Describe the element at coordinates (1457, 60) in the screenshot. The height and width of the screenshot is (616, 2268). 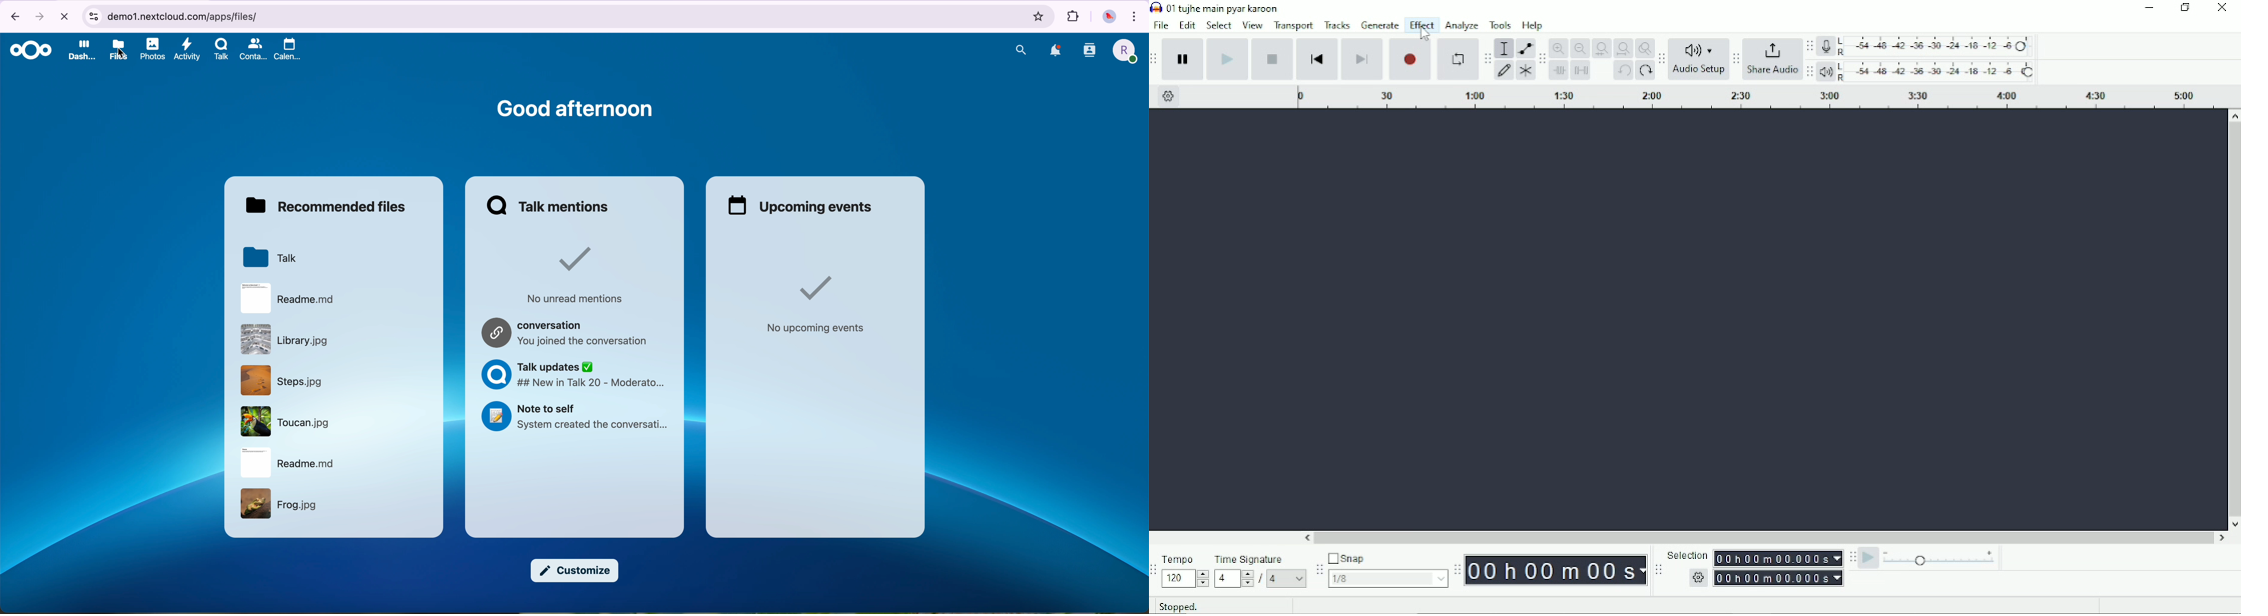
I see `Enable looping` at that location.